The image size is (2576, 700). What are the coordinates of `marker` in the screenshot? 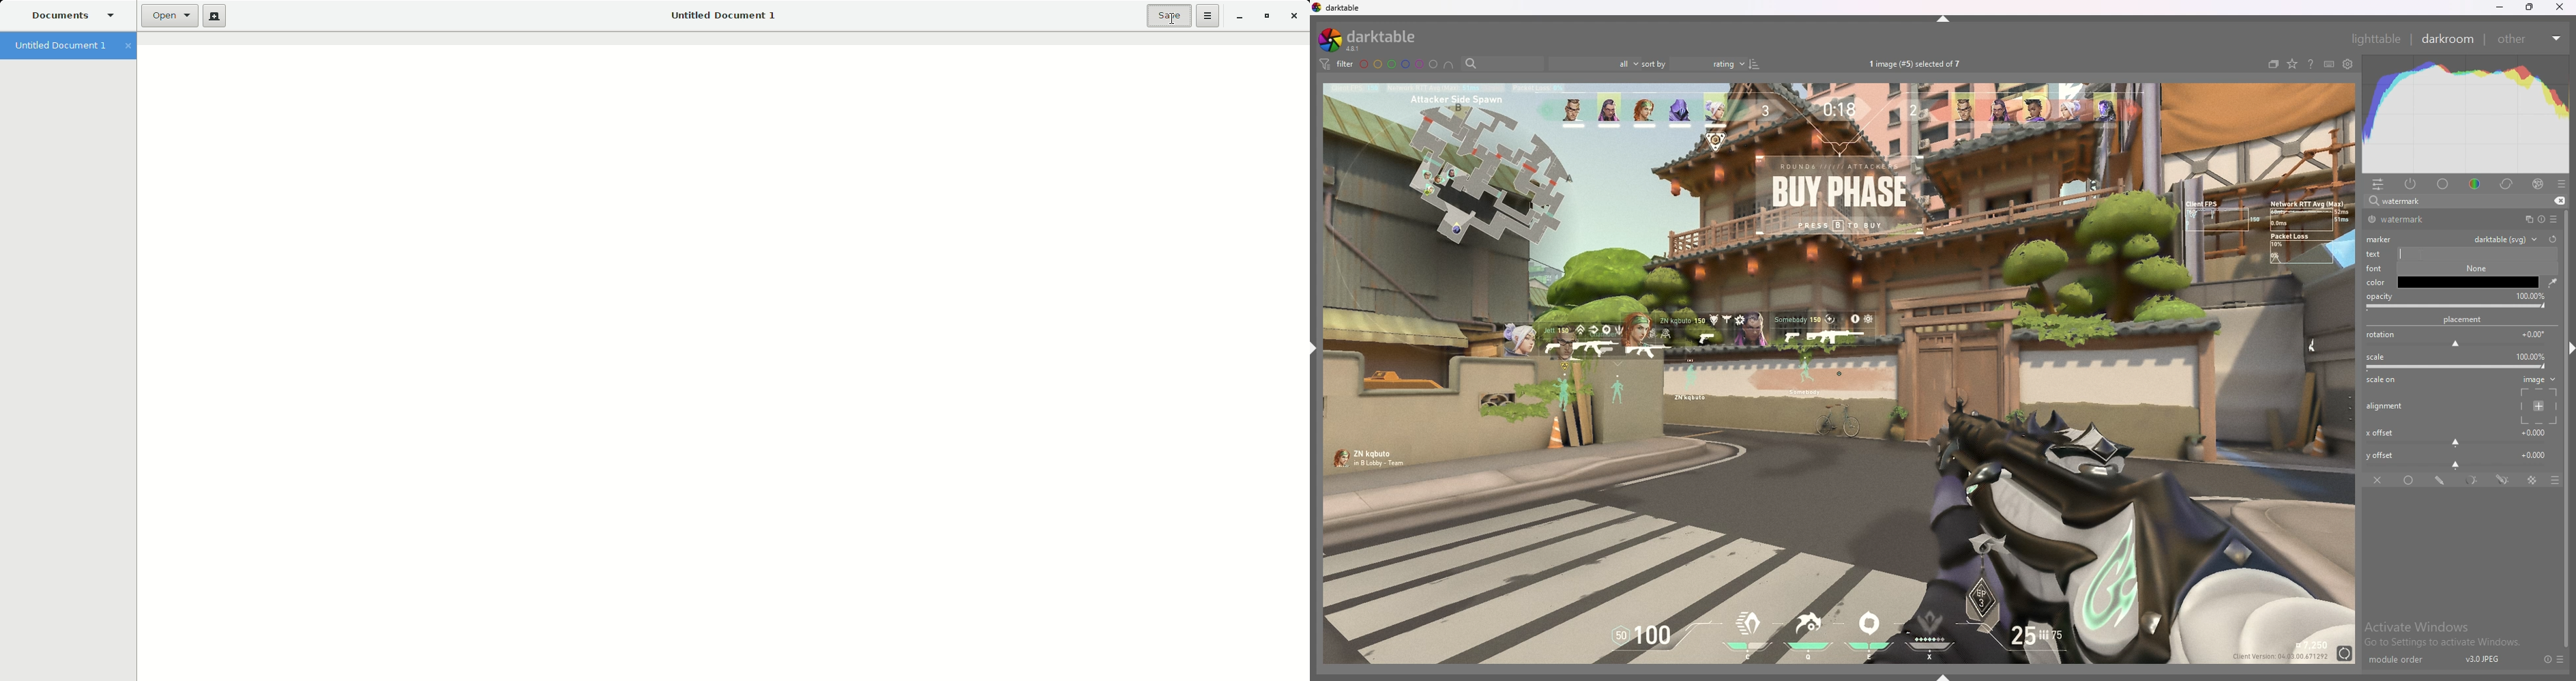 It's located at (2382, 238).